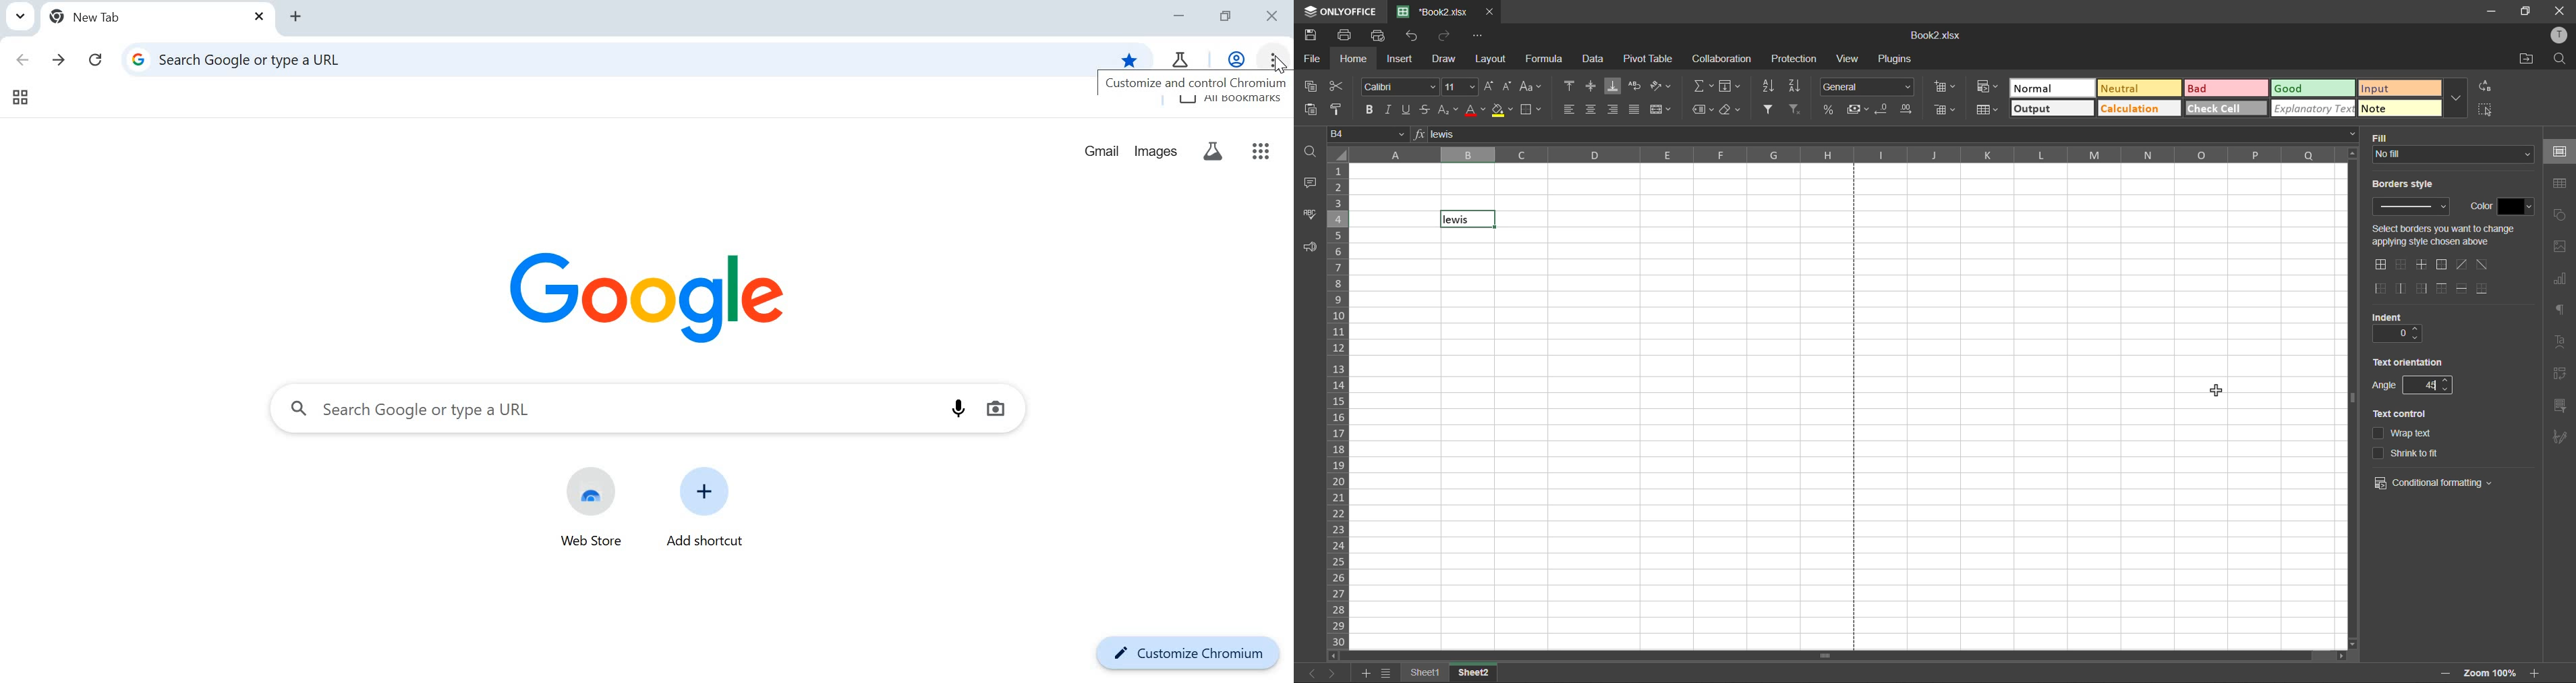  What do you see at coordinates (1338, 406) in the screenshot?
I see `row numbers` at bounding box center [1338, 406].